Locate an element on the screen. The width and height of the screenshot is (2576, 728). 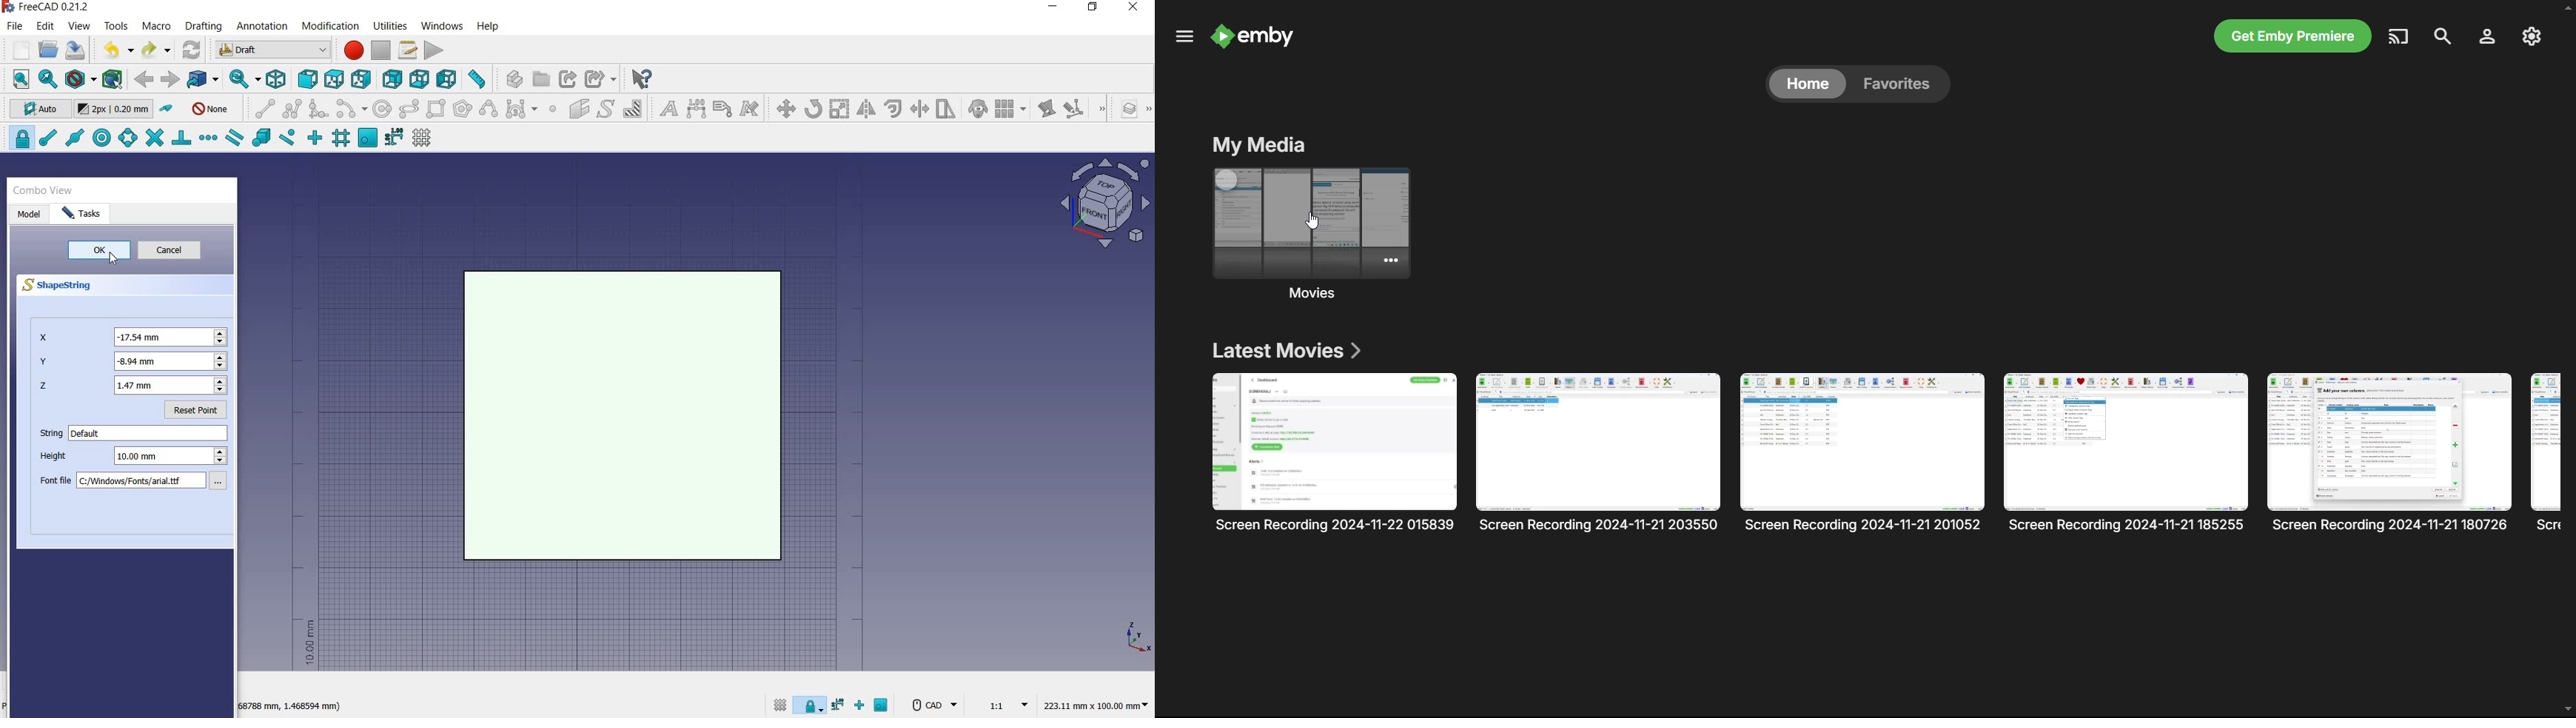
snap near is located at coordinates (285, 139).